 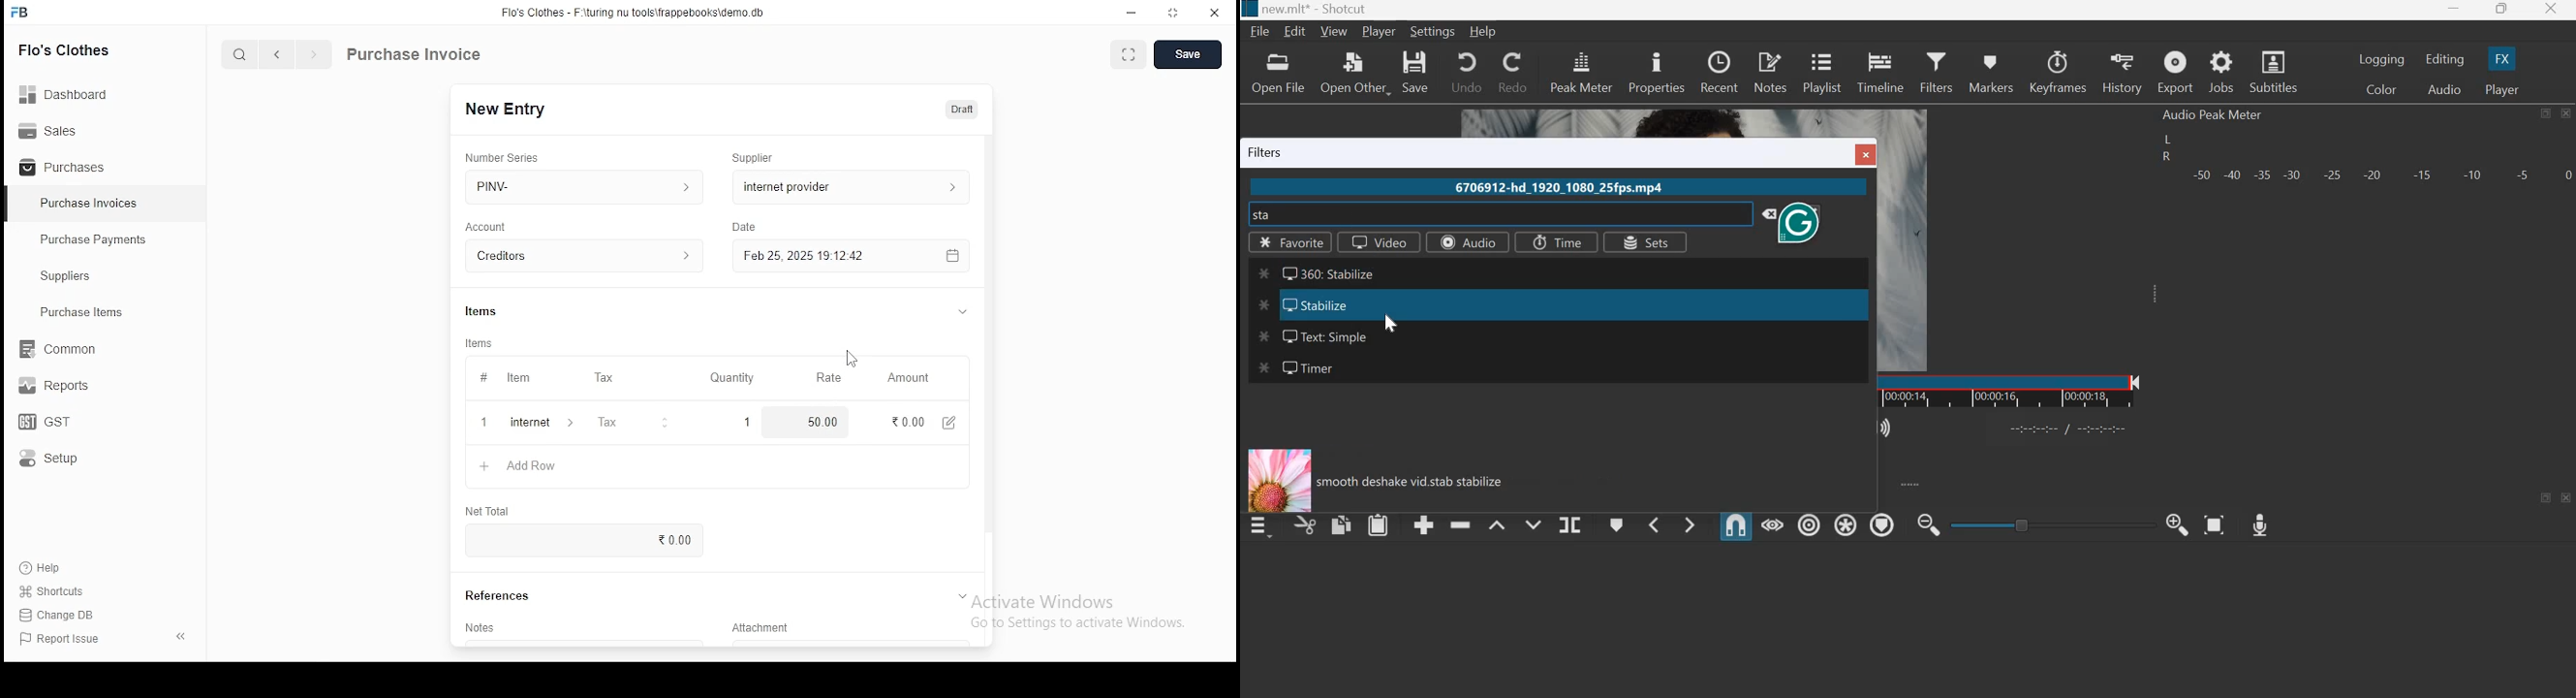 What do you see at coordinates (482, 627) in the screenshot?
I see `notes` at bounding box center [482, 627].